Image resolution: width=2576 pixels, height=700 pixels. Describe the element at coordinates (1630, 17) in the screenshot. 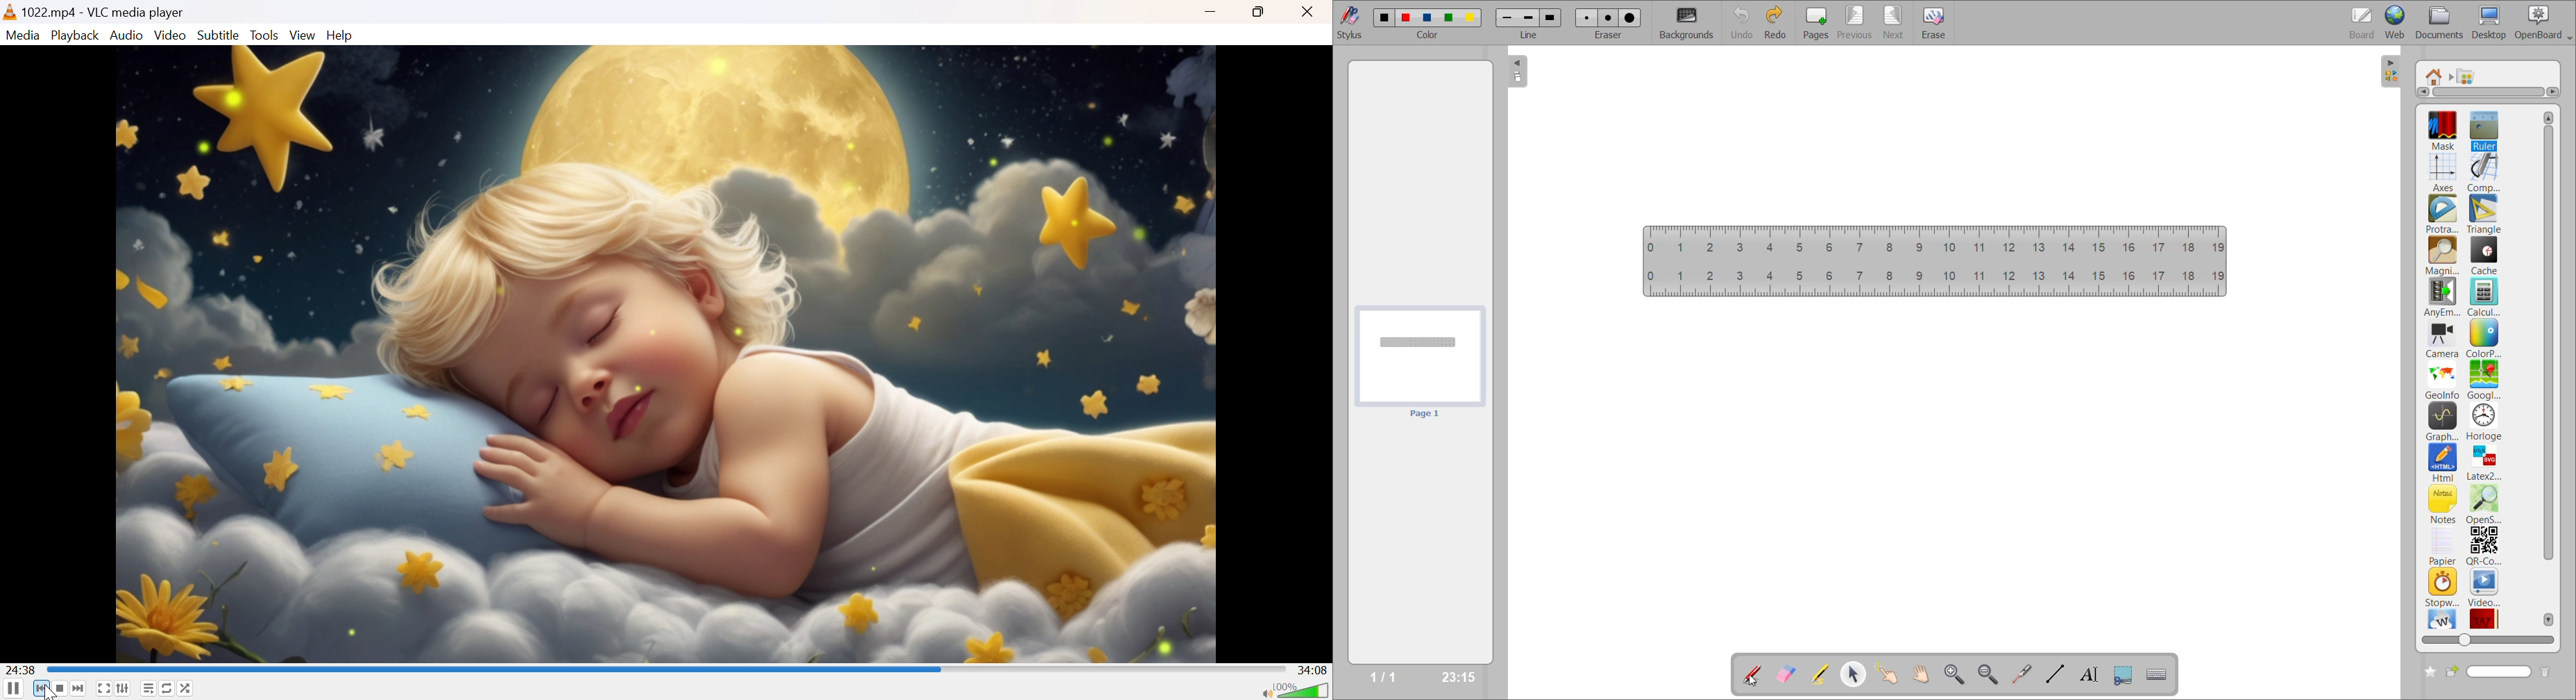

I see `eraser 3` at that location.